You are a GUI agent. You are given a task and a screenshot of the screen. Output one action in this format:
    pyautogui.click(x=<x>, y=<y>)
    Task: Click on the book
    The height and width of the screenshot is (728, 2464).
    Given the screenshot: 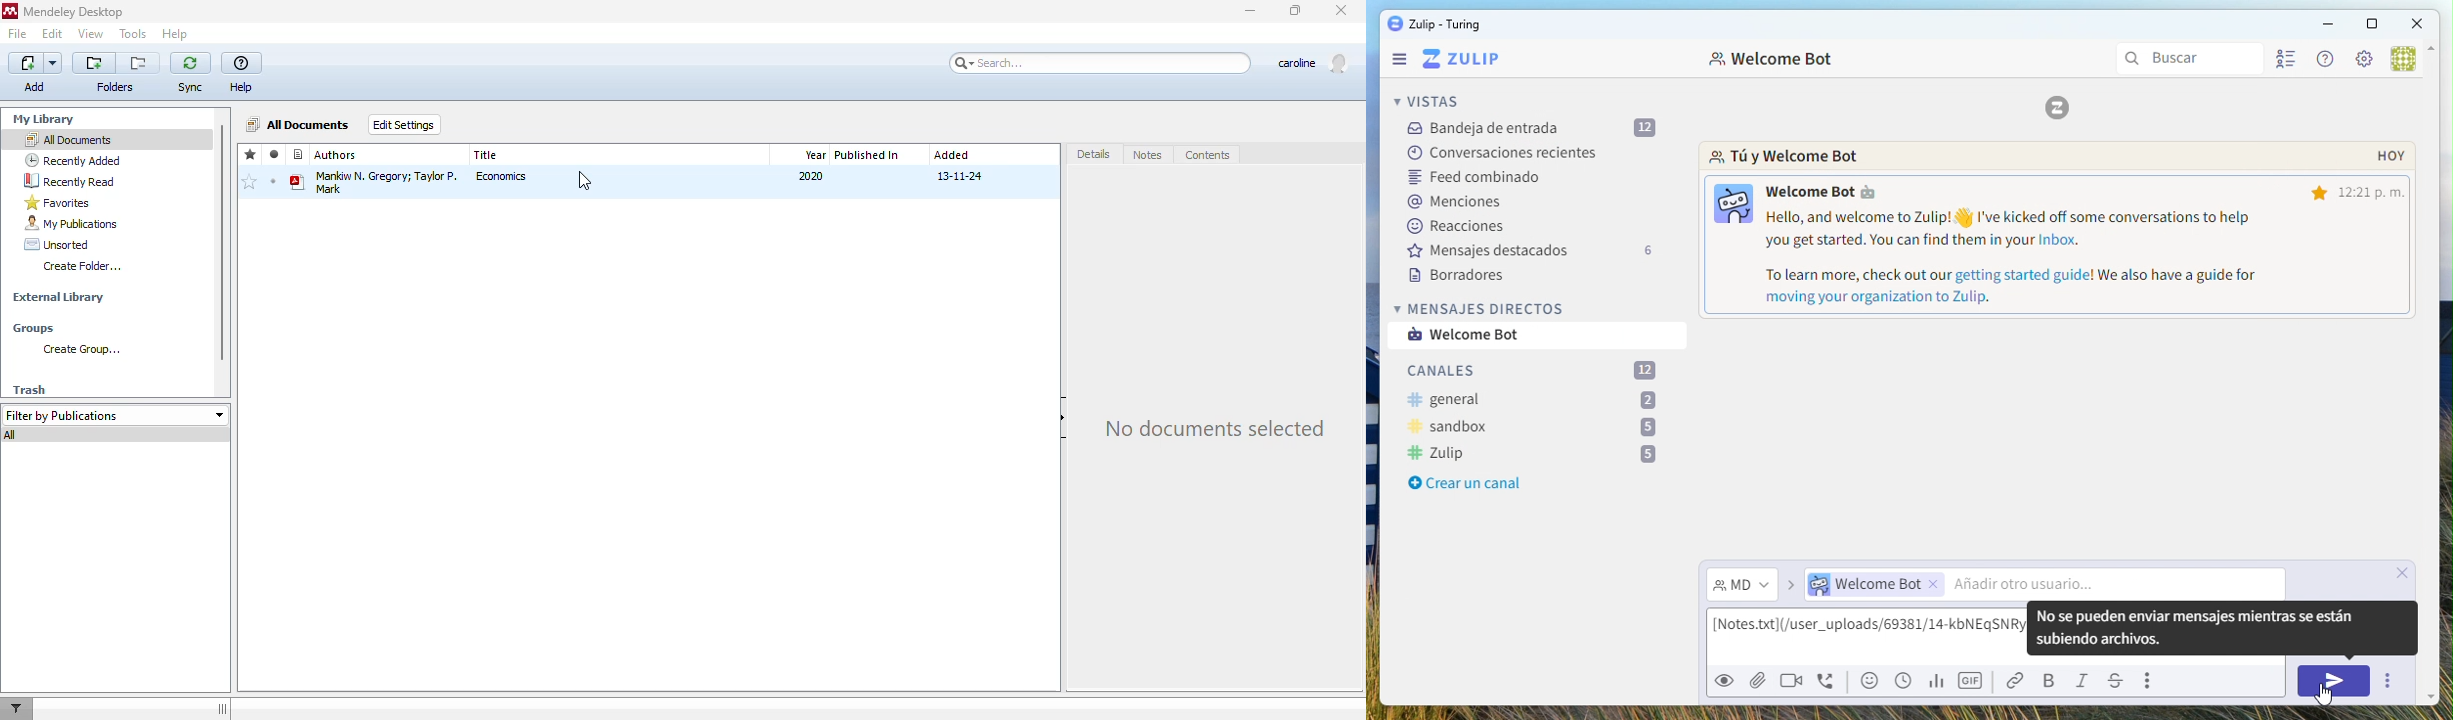 What is the action you would take?
    pyautogui.click(x=297, y=182)
    